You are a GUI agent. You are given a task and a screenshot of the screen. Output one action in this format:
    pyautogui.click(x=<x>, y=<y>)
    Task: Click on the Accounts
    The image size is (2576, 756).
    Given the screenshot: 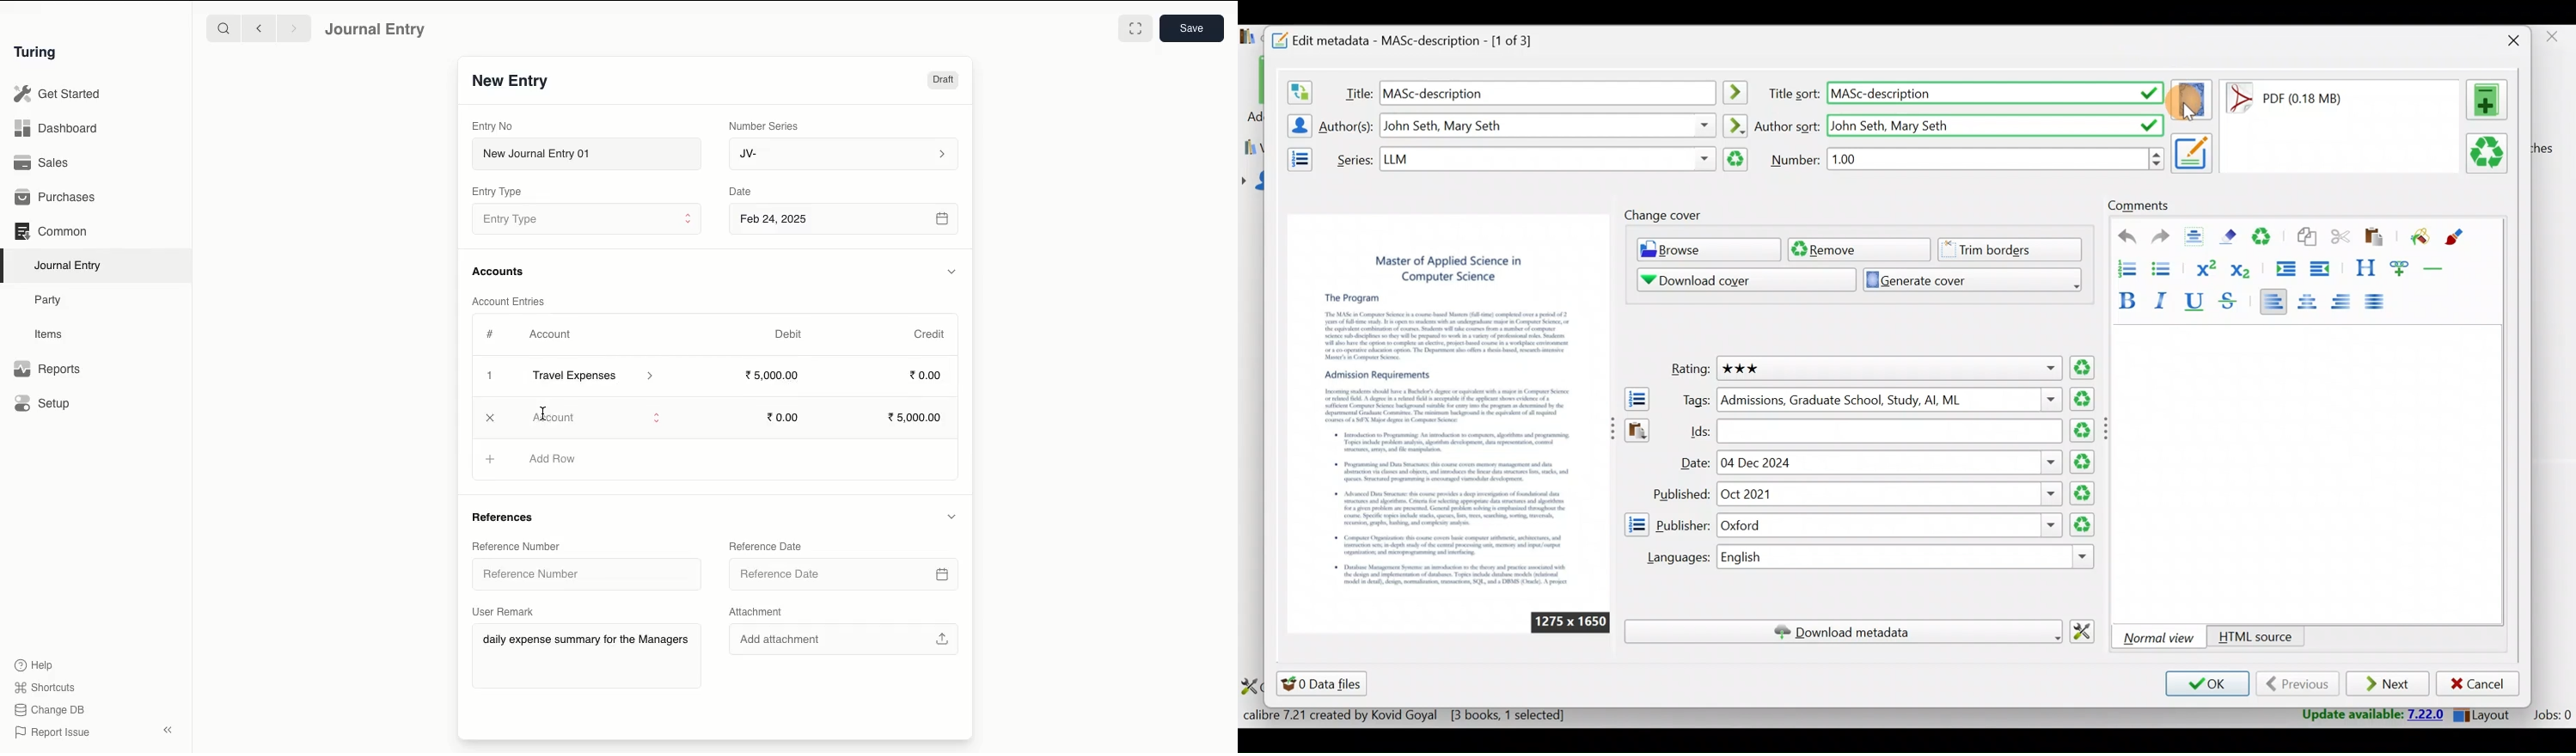 What is the action you would take?
    pyautogui.click(x=499, y=272)
    